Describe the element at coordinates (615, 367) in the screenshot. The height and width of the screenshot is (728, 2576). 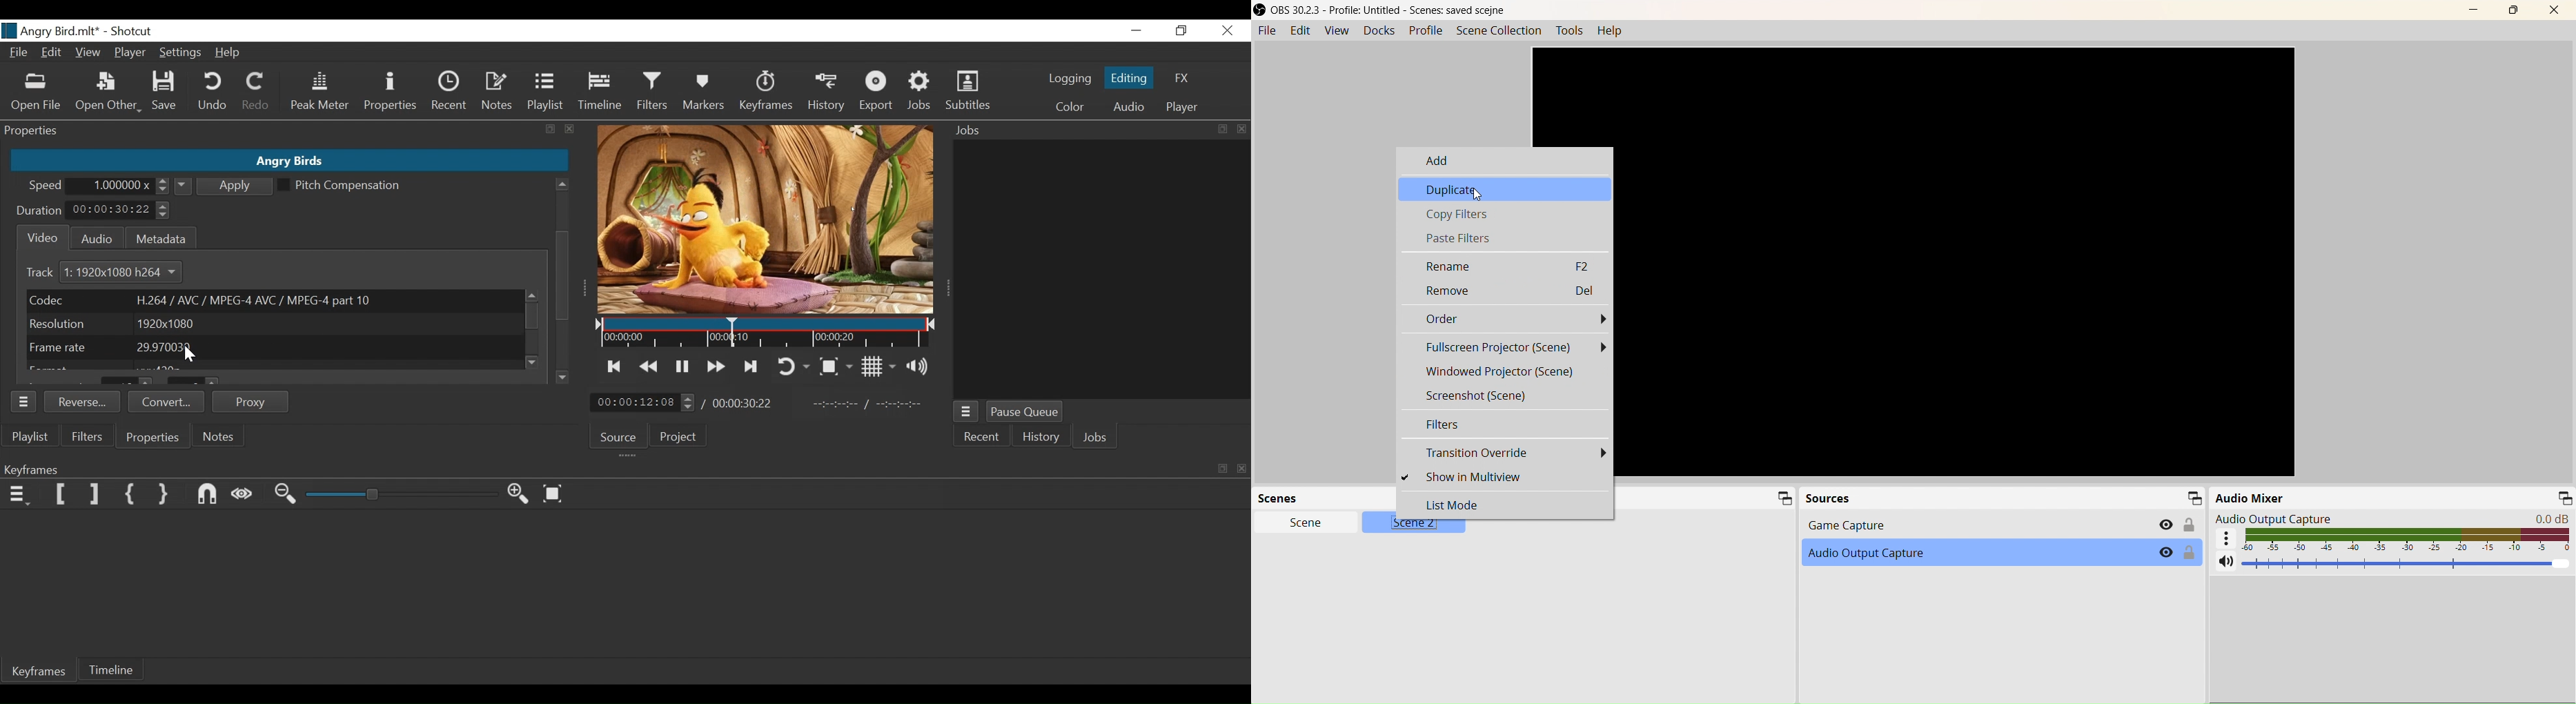
I see `Skip to the previous point` at that location.